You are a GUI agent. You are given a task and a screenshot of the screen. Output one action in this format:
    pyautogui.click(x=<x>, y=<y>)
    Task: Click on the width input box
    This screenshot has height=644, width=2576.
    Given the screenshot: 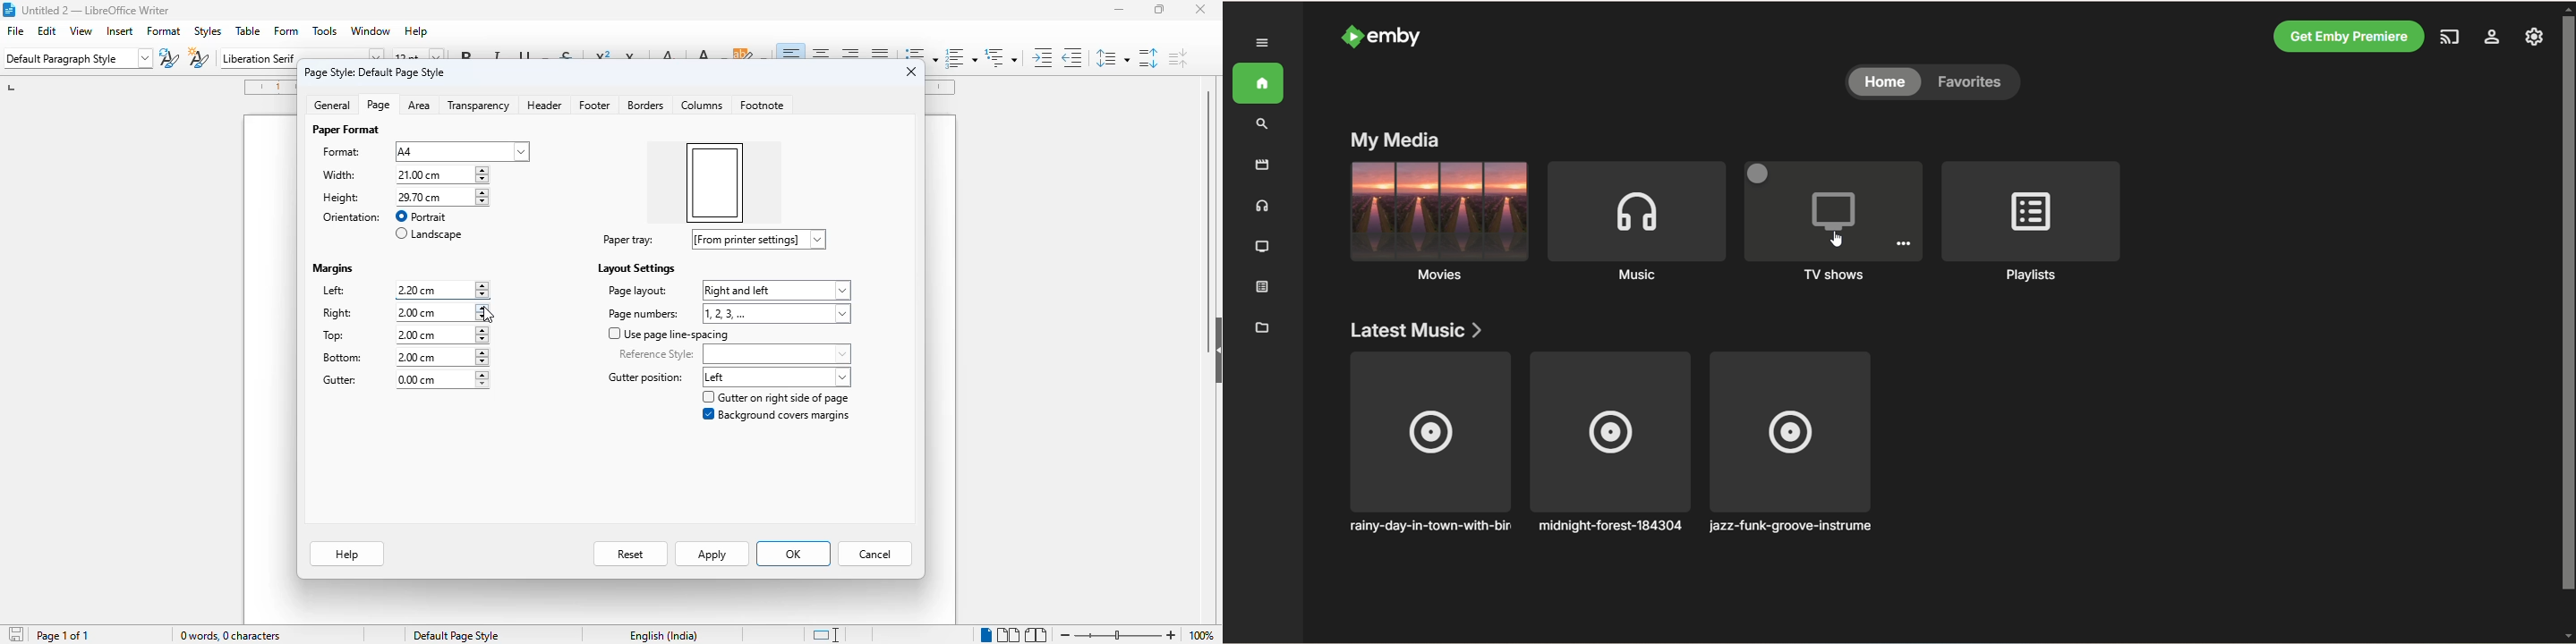 What is the action you would take?
    pyautogui.click(x=429, y=176)
    